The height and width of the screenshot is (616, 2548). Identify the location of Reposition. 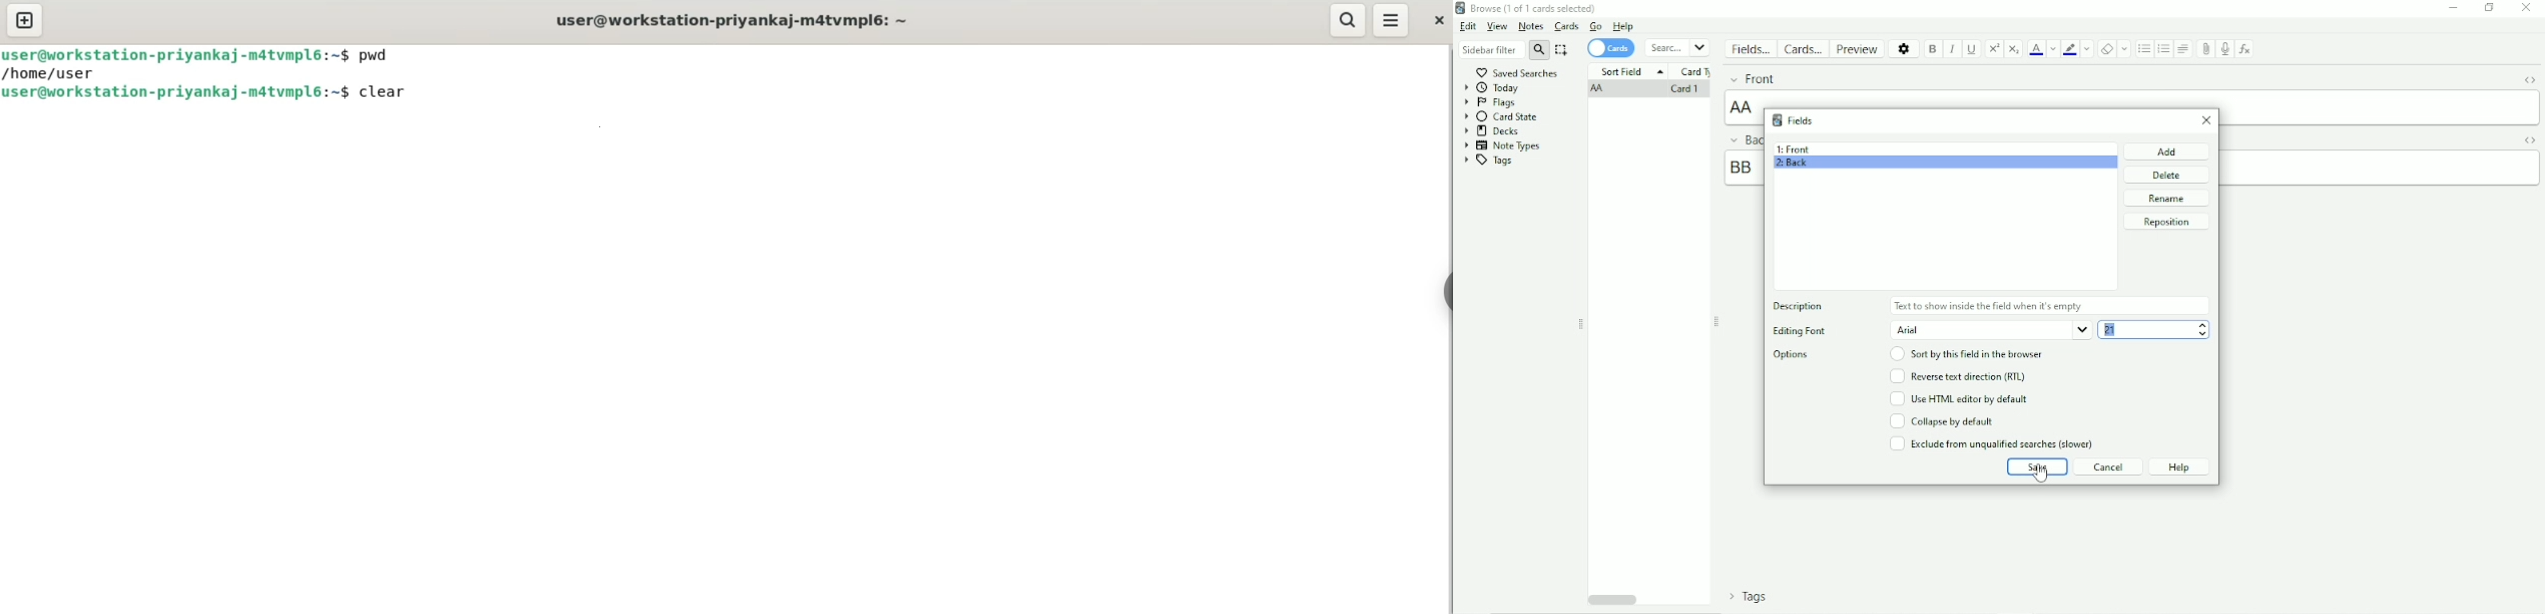
(2166, 222).